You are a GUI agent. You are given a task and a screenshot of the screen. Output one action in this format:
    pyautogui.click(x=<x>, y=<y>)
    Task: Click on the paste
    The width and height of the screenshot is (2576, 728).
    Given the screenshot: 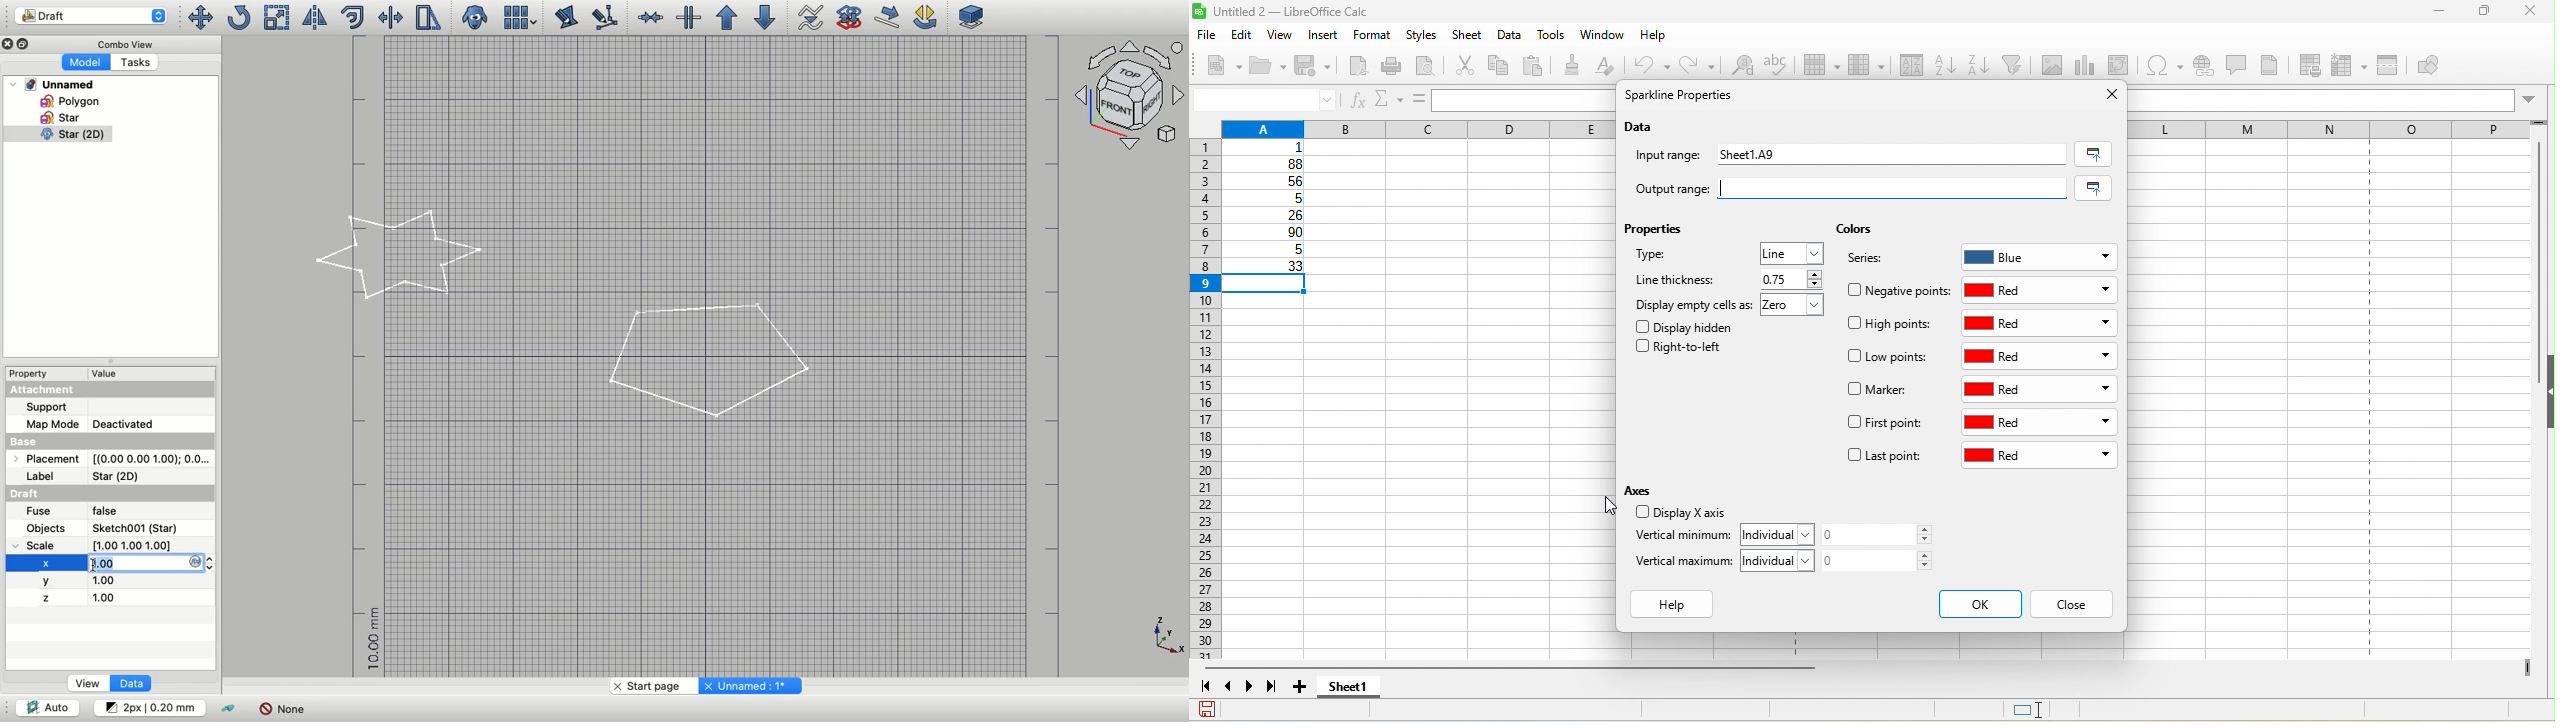 What is the action you would take?
    pyautogui.click(x=1538, y=67)
    